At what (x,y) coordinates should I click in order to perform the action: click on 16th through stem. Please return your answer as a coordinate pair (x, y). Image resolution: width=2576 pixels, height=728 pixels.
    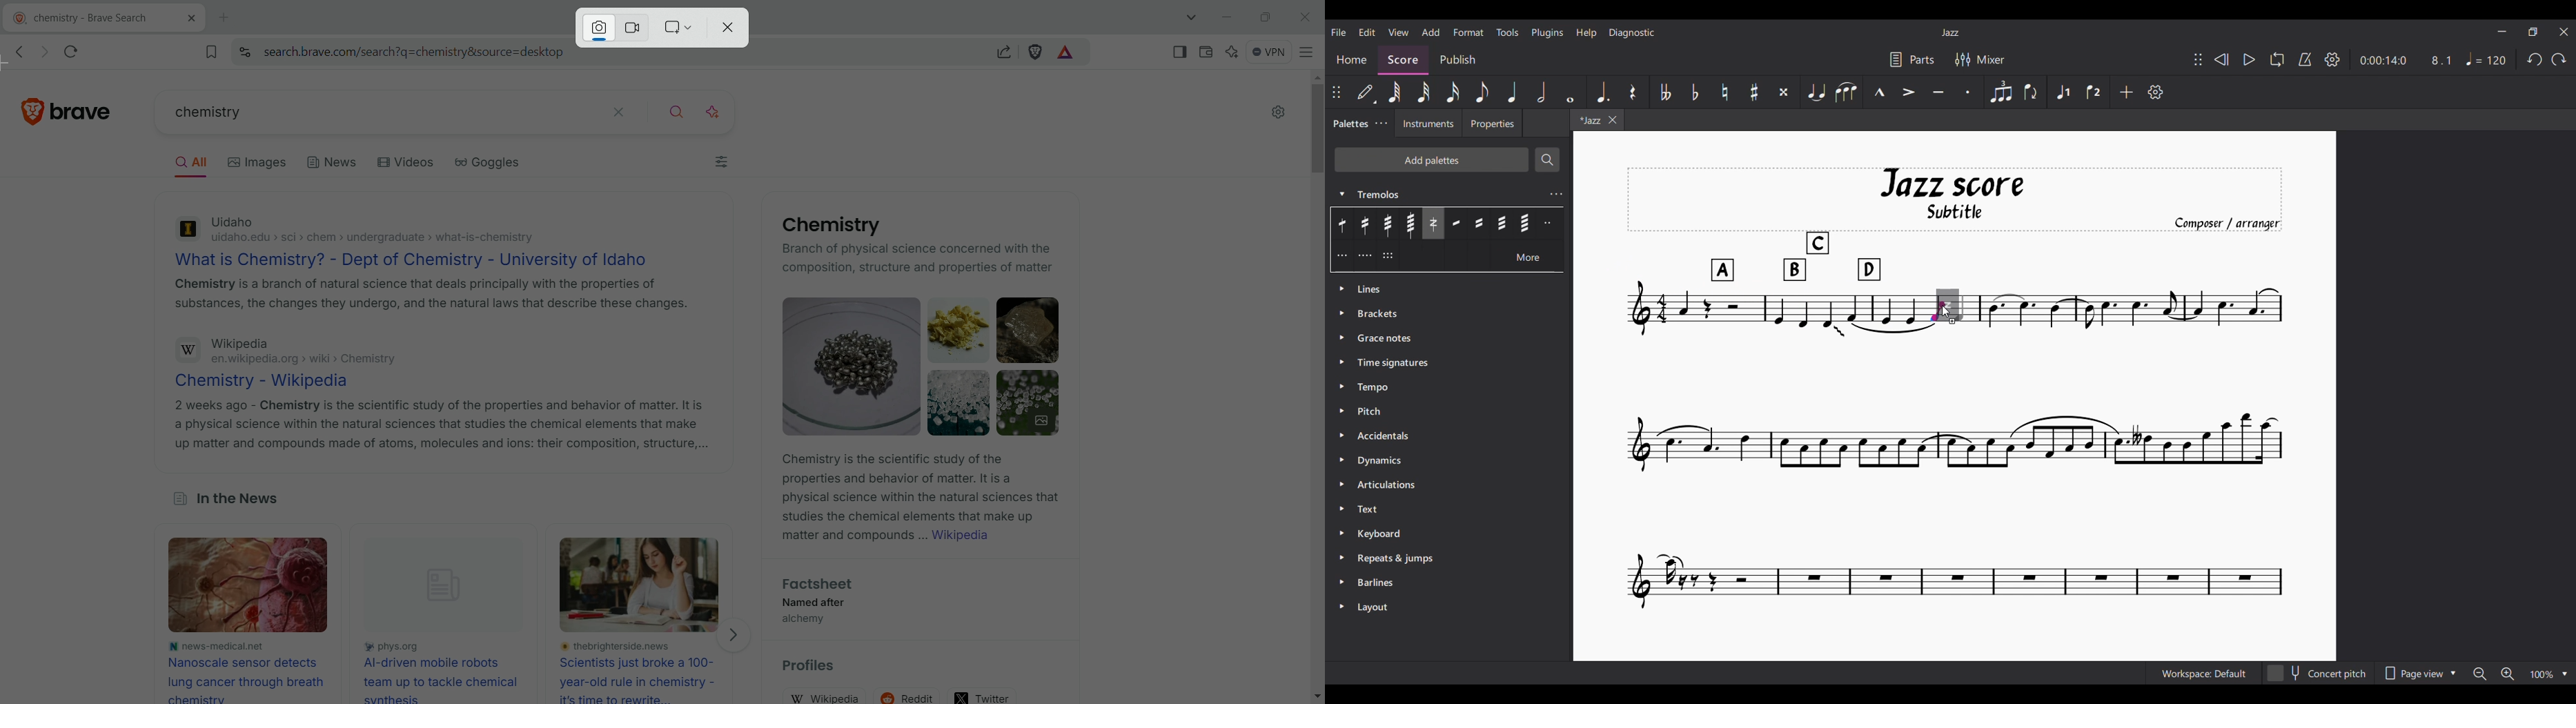
    Looking at the image, I should click on (1366, 224).